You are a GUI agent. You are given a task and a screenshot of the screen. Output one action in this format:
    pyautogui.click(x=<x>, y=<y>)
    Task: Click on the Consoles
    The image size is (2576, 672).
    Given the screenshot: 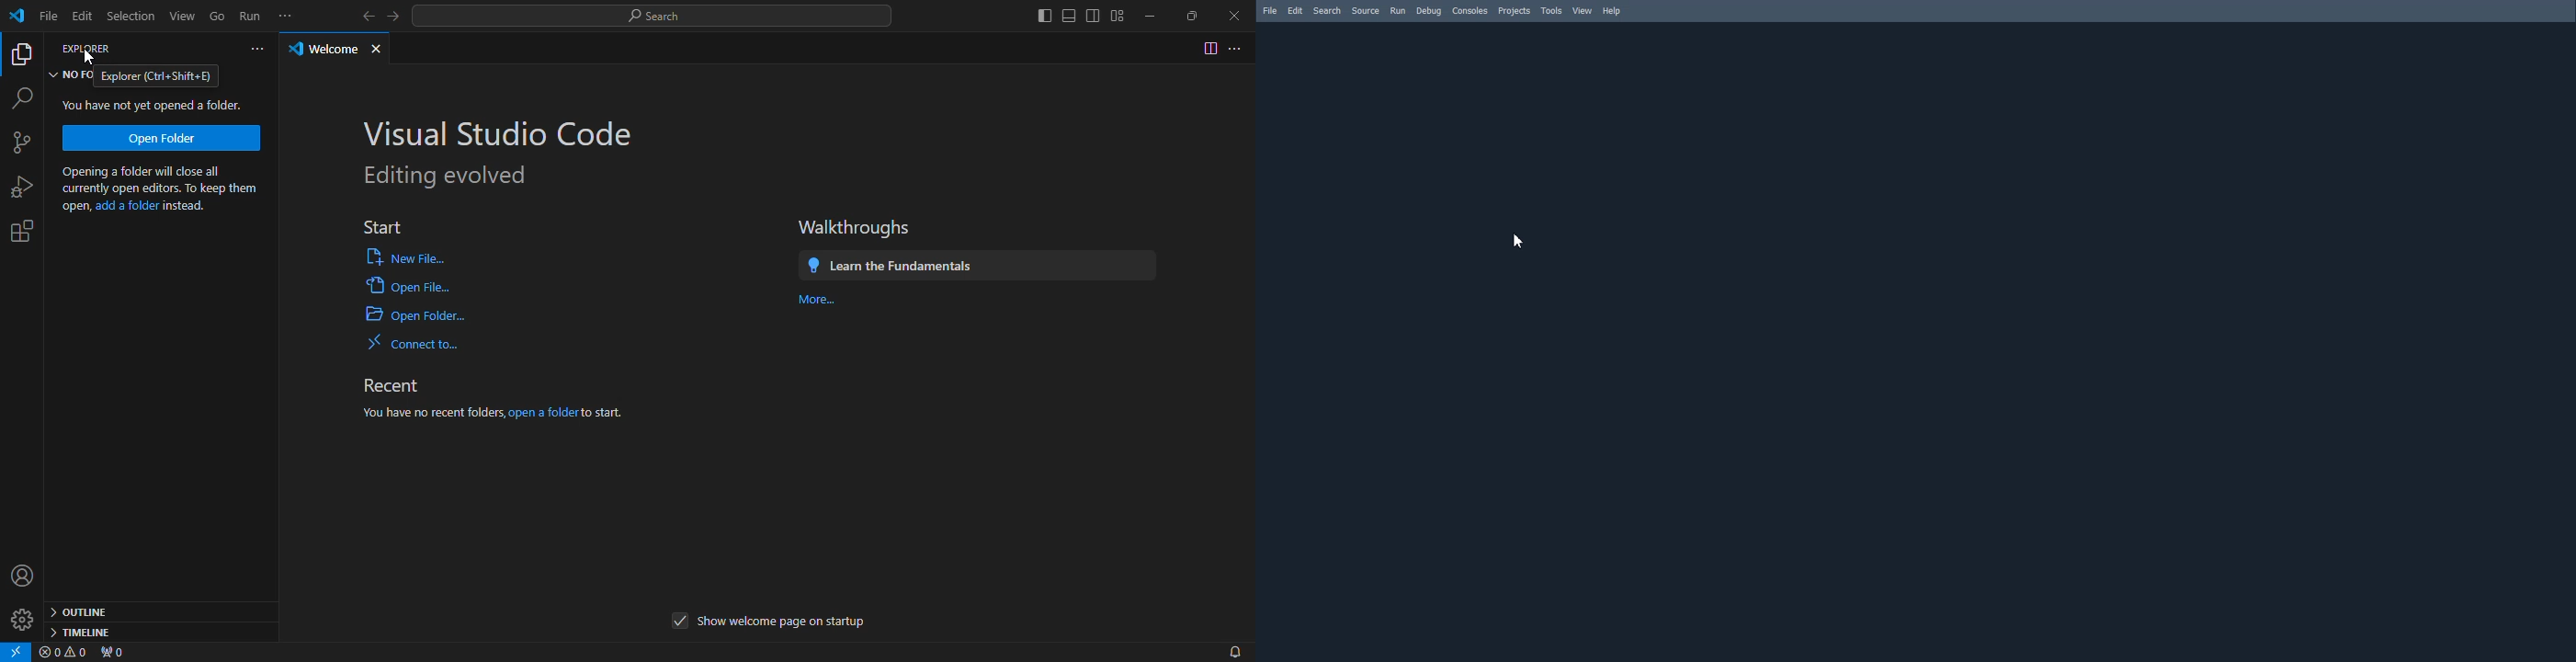 What is the action you would take?
    pyautogui.click(x=1469, y=10)
    